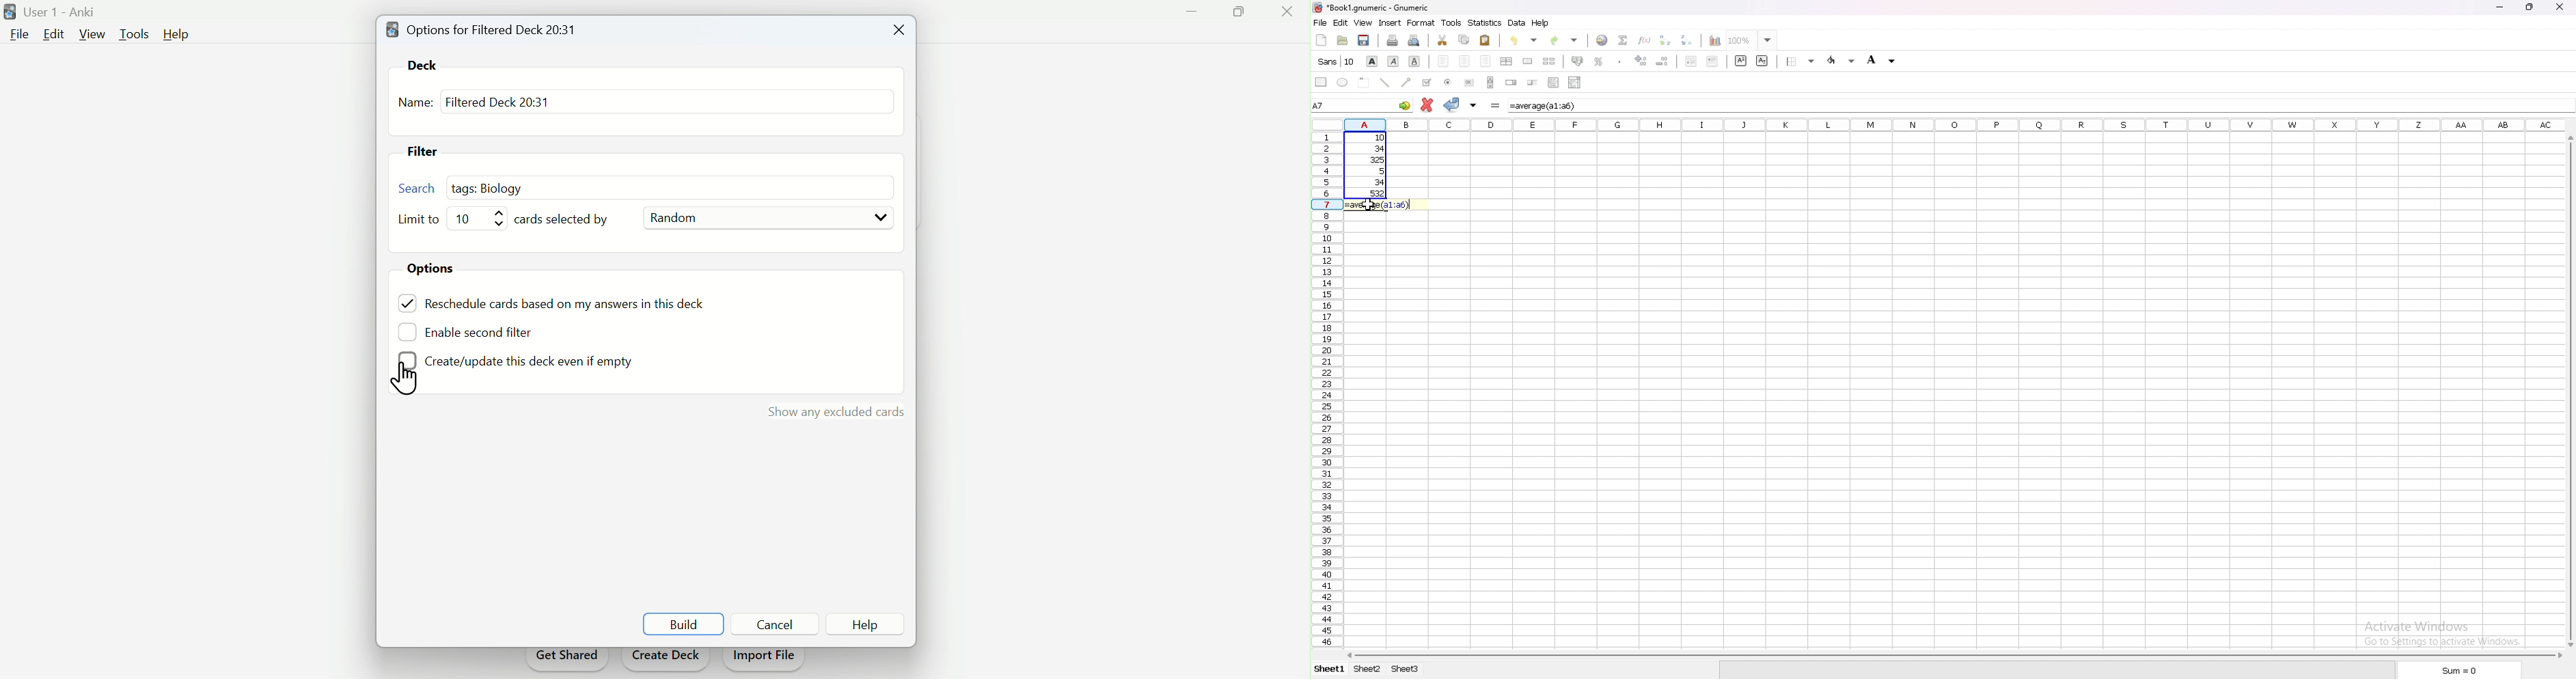 The height and width of the screenshot is (700, 2576). Describe the element at coordinates (1619, 62) in the screenshot. I see `thousands separator` at that location.